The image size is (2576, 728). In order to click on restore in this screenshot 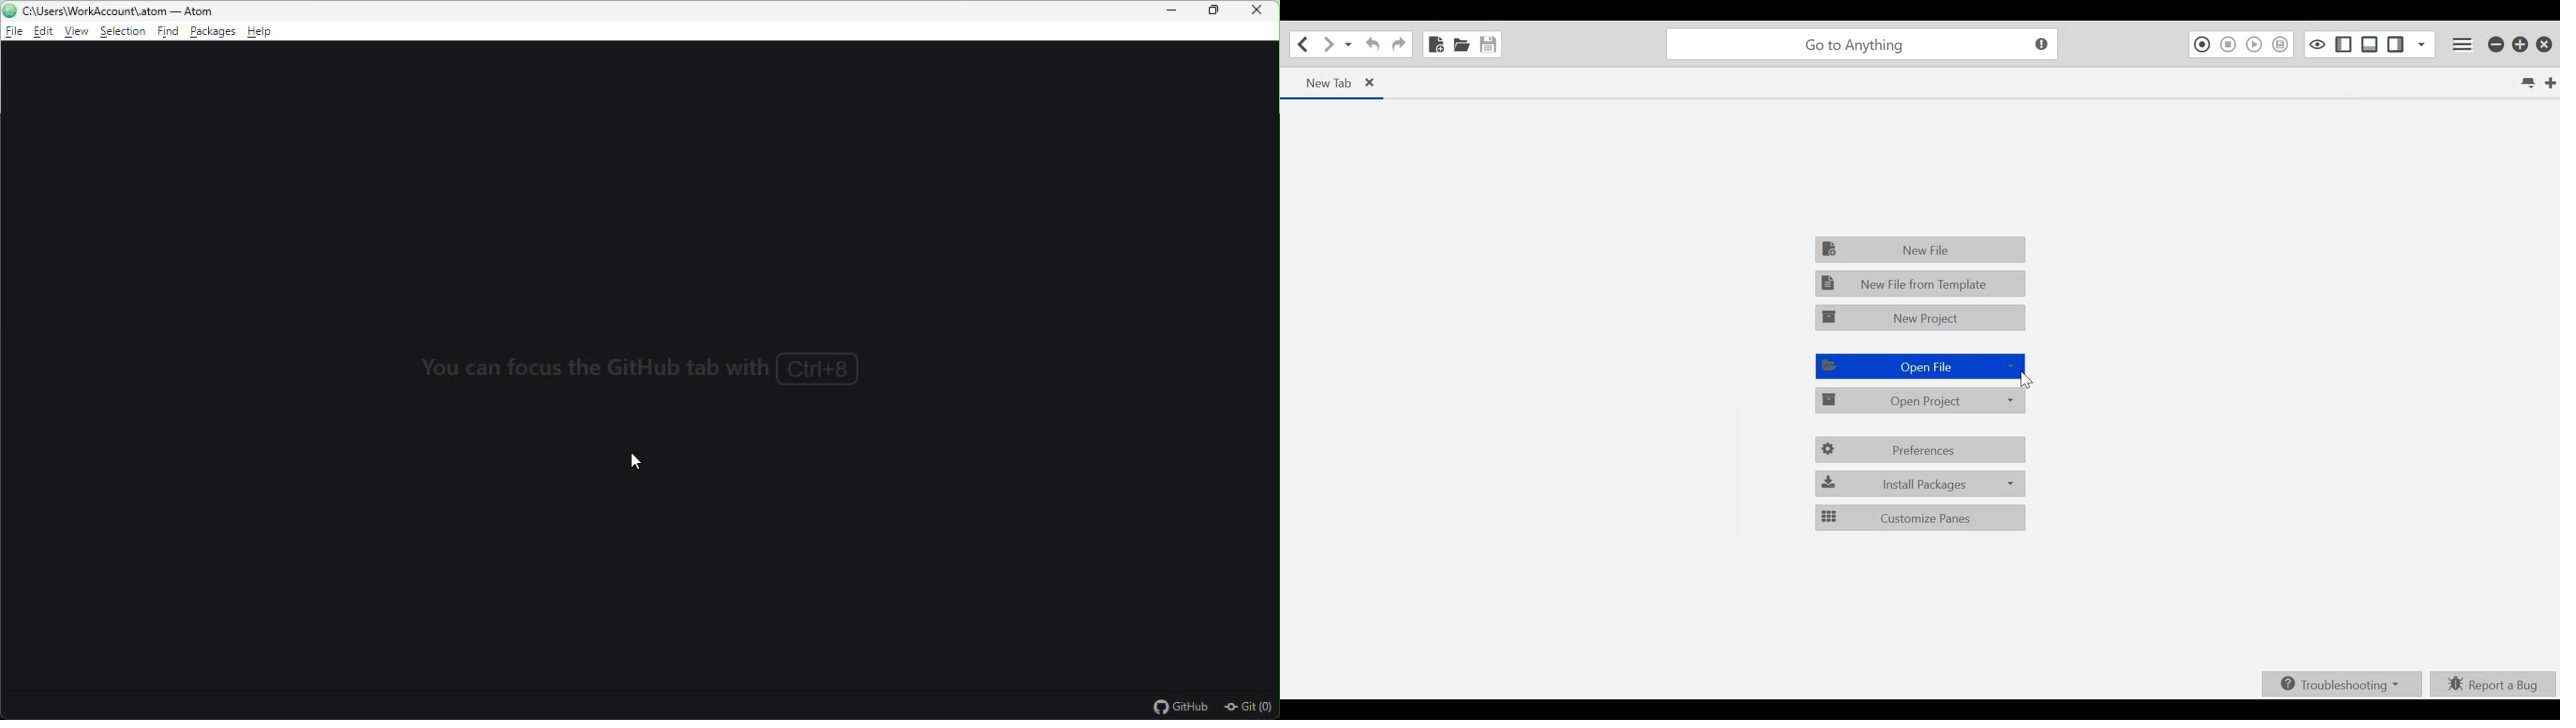, I will do `click(1216, 10)`.